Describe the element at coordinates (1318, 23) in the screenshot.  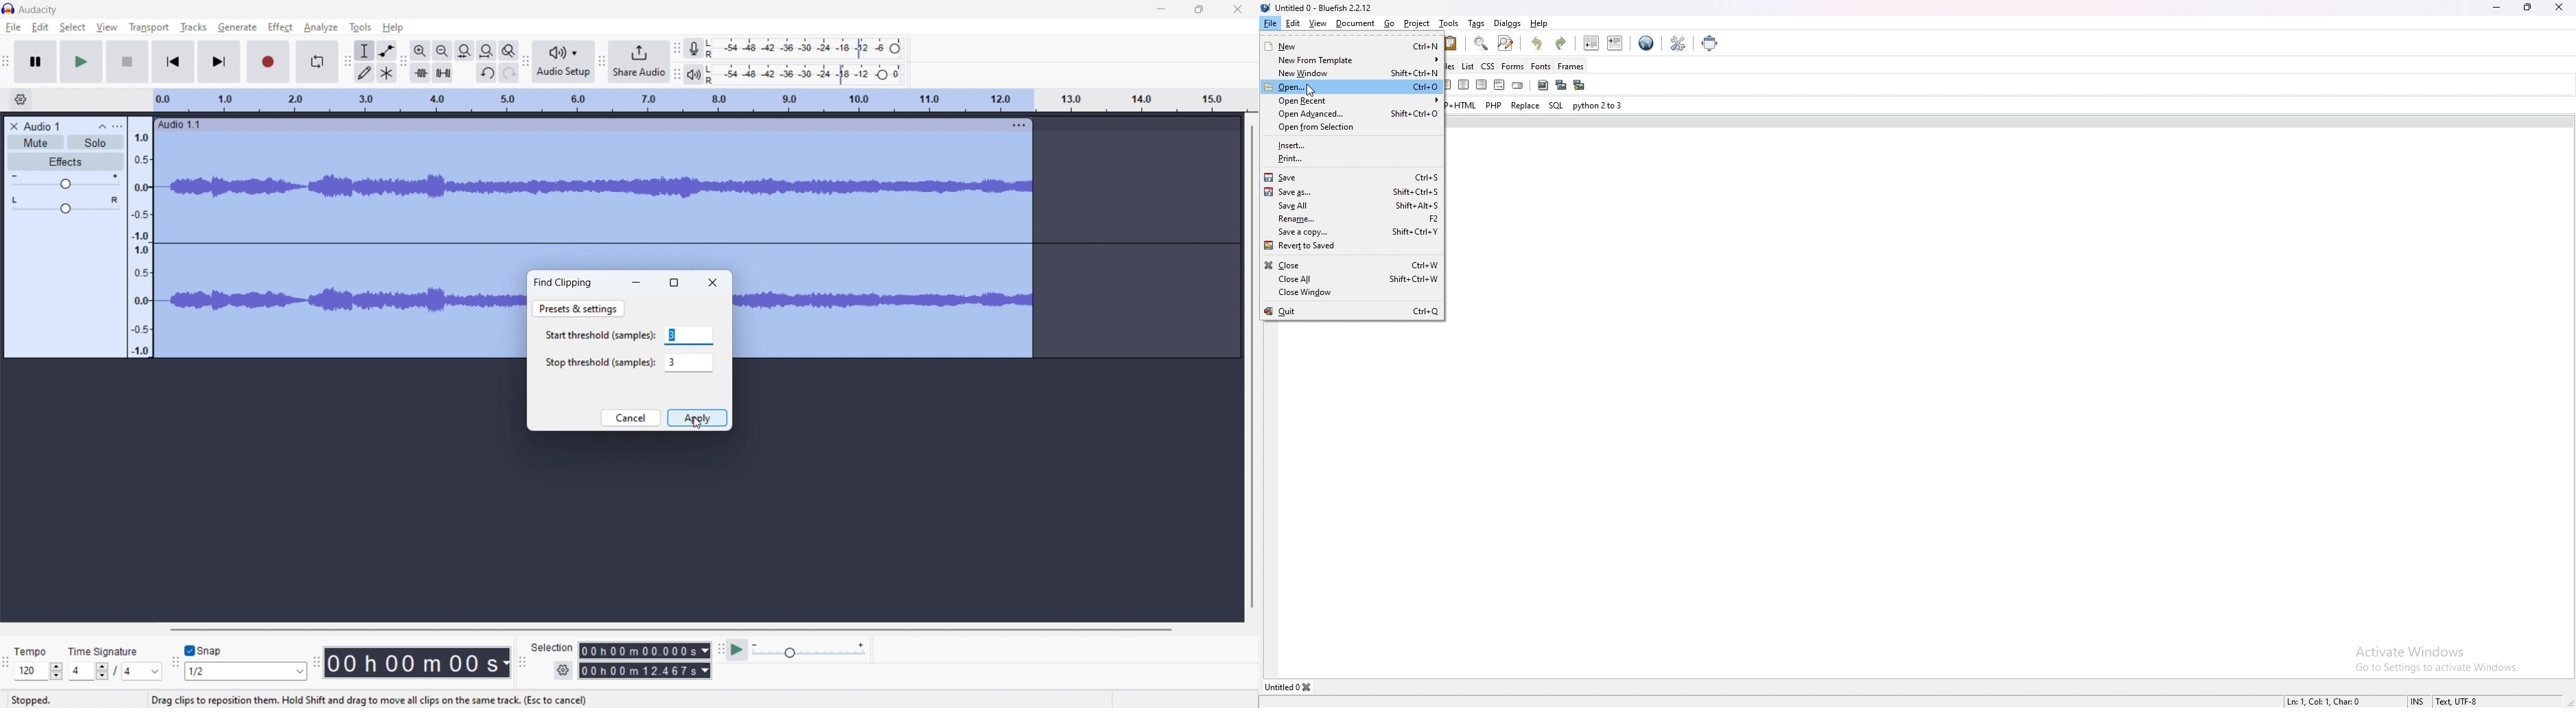
I see `view` at that location.